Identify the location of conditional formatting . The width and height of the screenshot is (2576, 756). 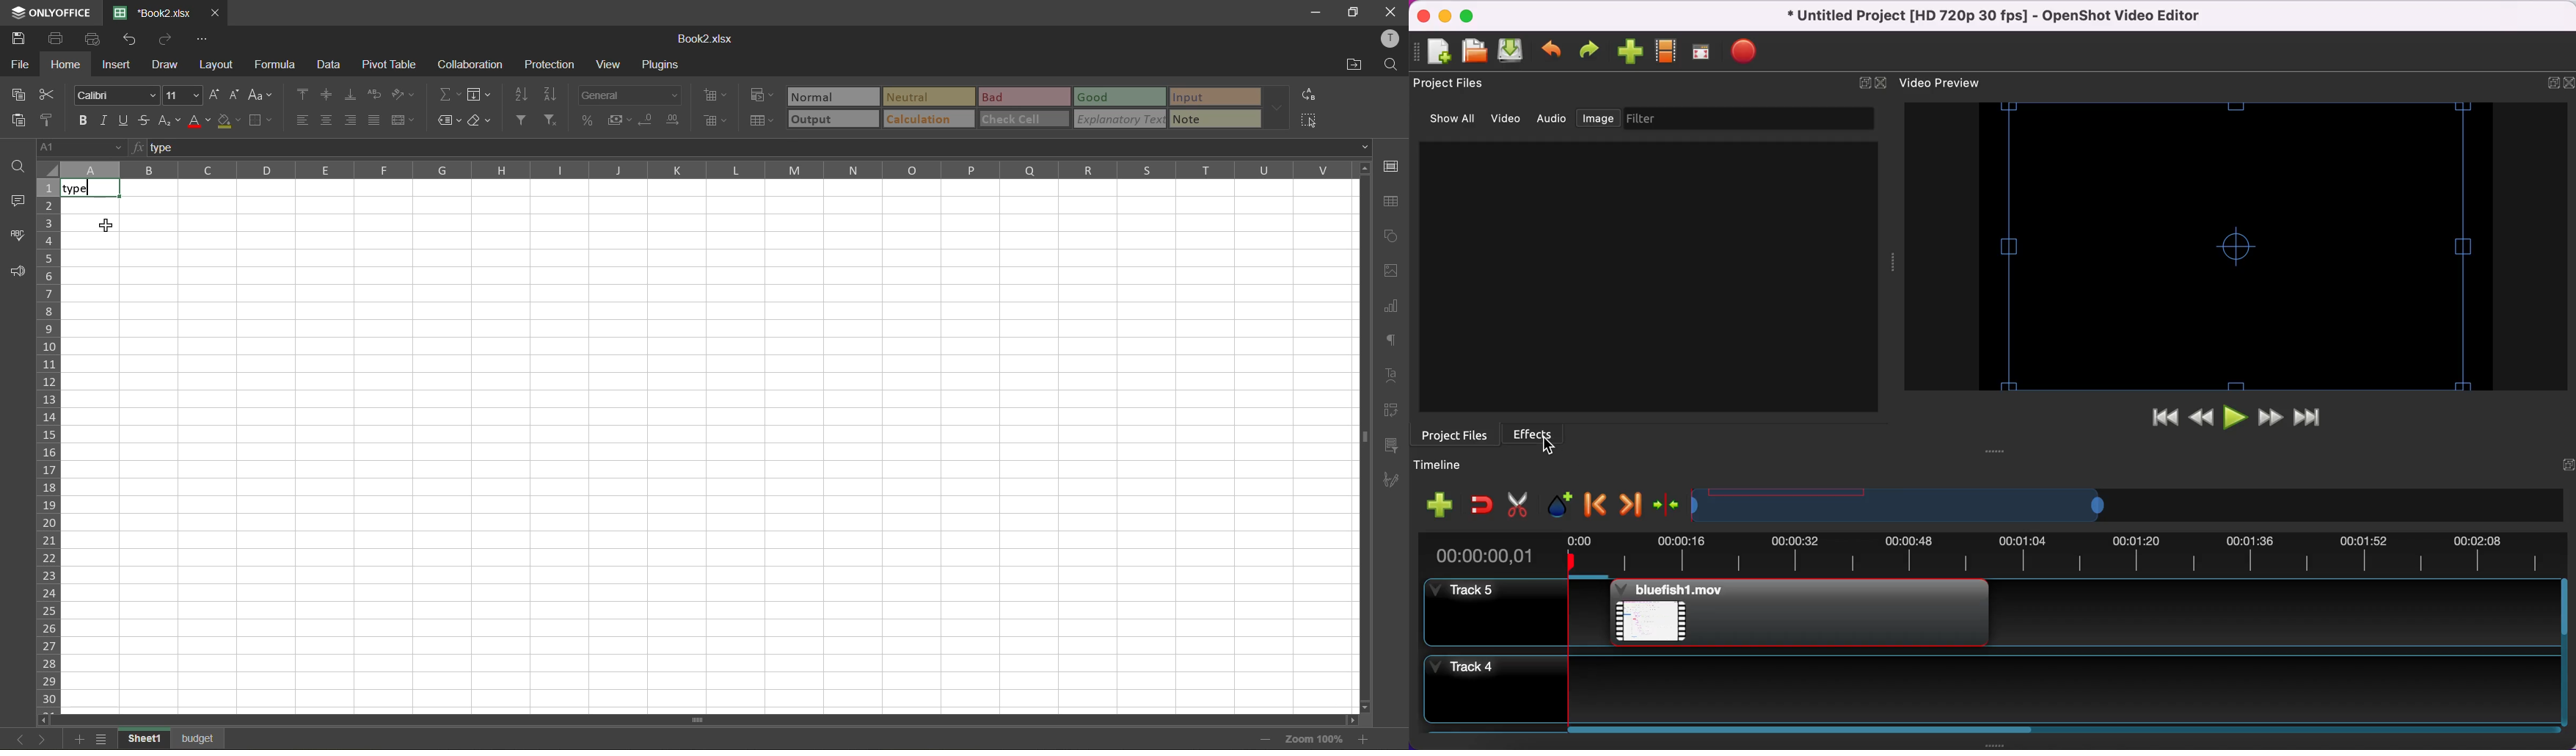
(762, 94).